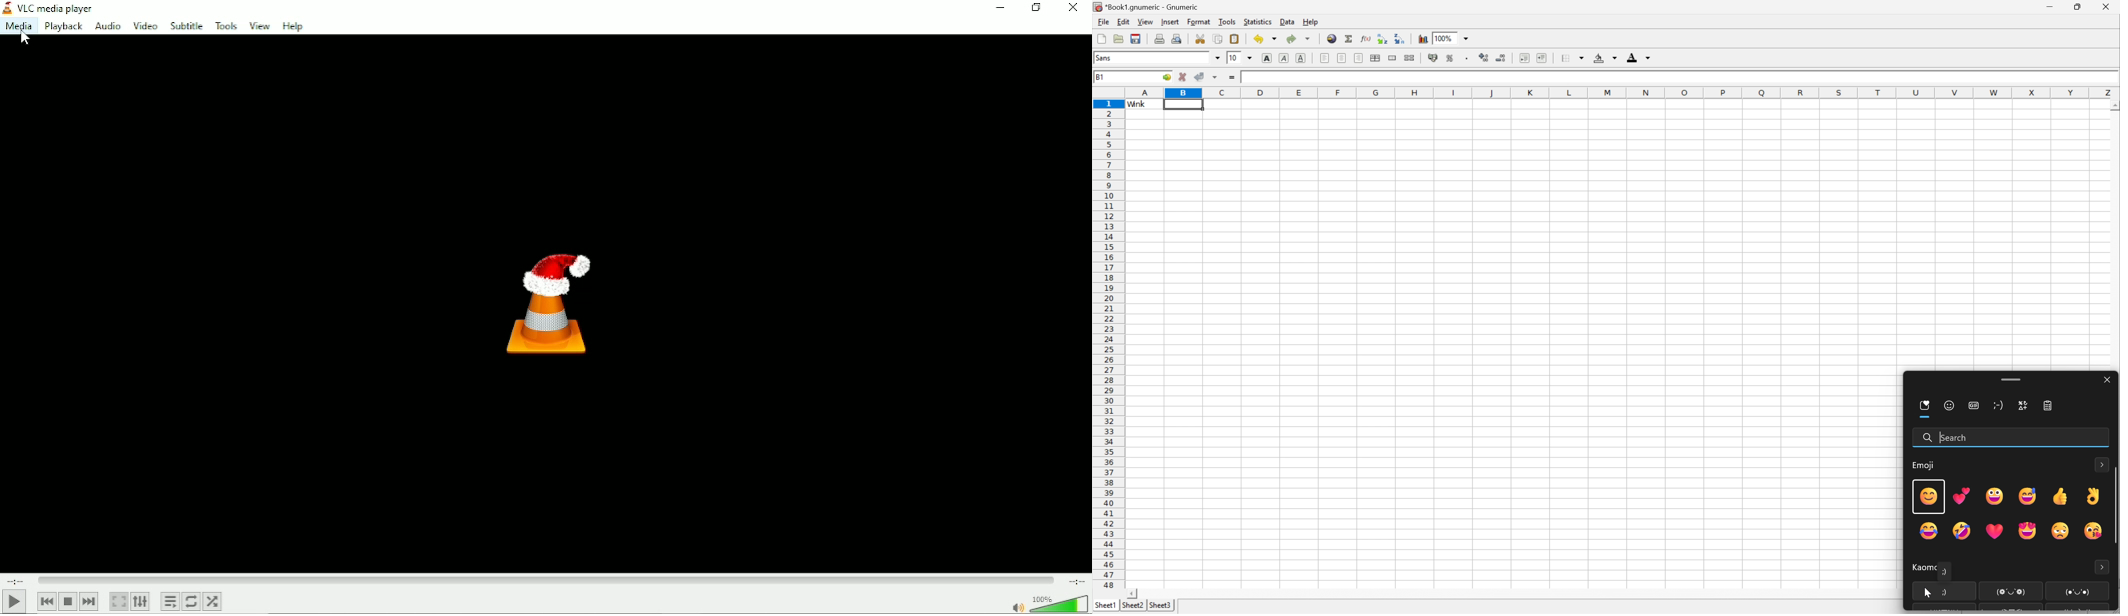 This screenshot has height=616, width=2128. What do you see at coordinates (1349, 38) in the screenshot?
I see `sum in current cell` at bounding box center [1349, 38].